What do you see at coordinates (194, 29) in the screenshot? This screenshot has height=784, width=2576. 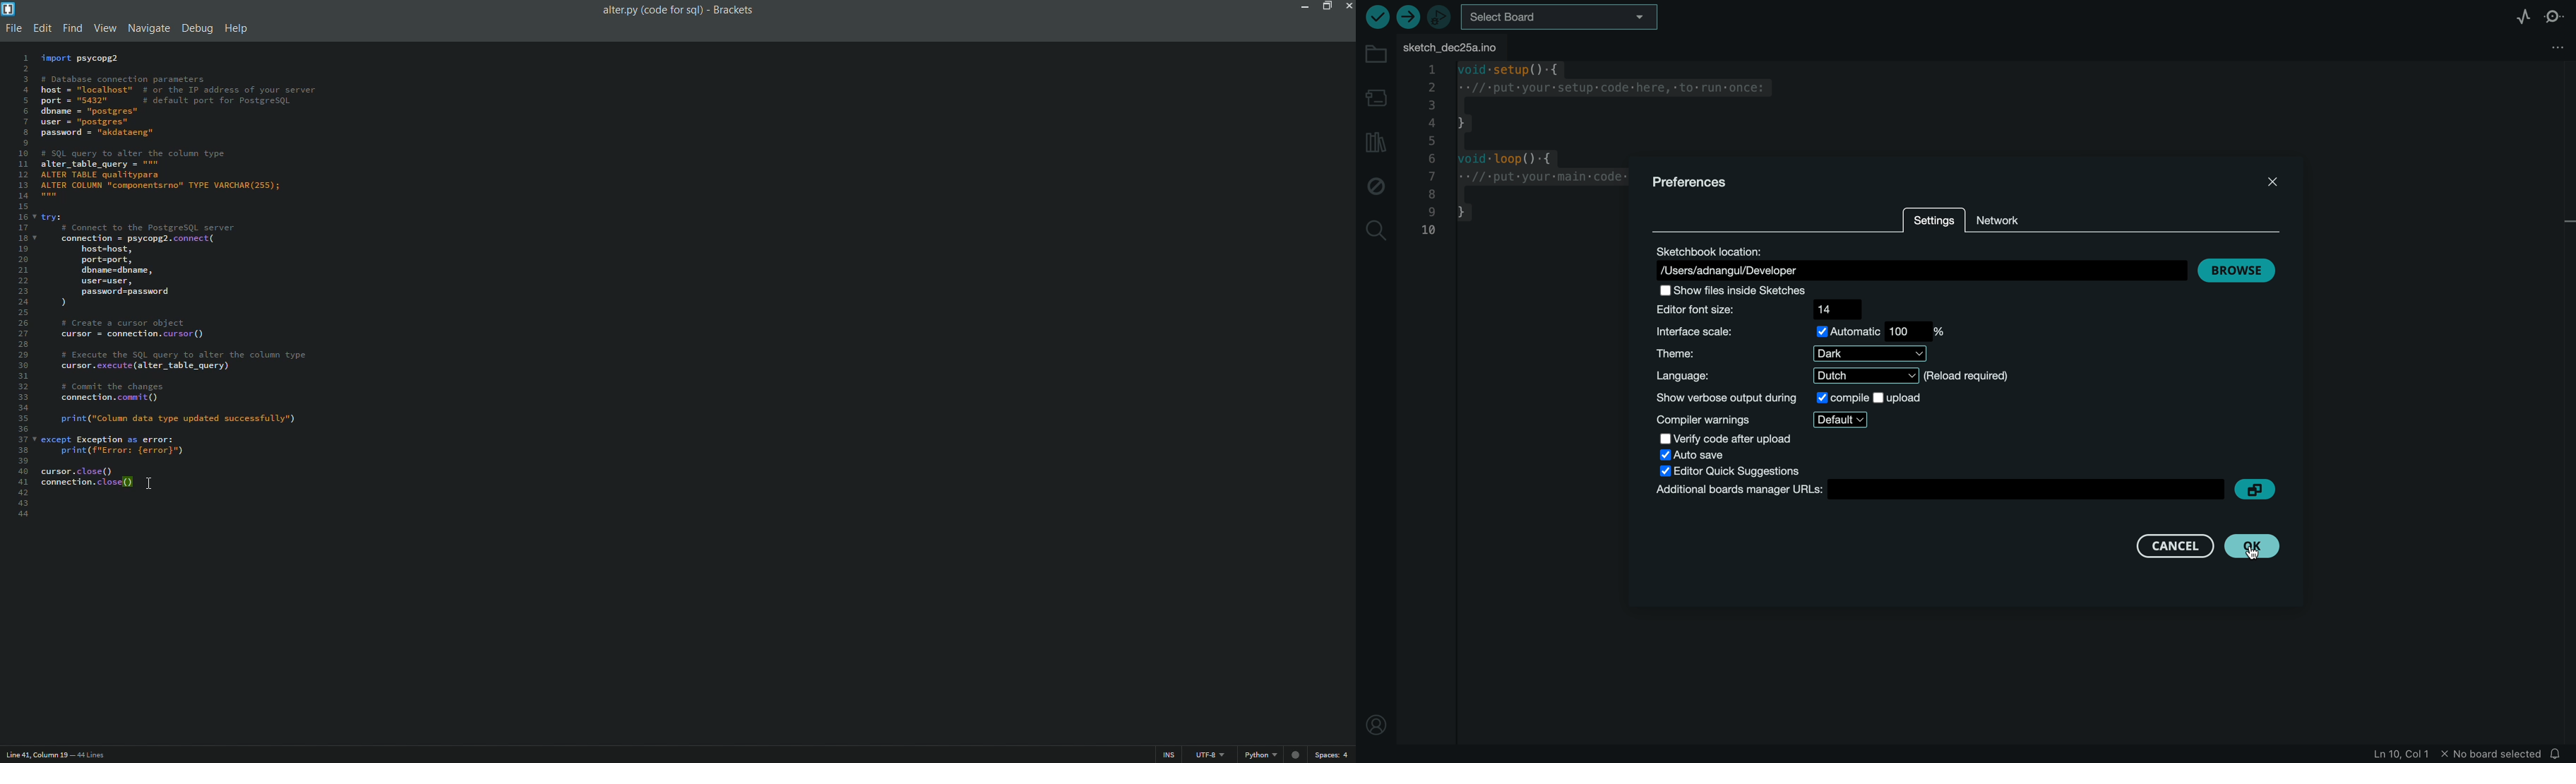 I see `debug menu` at bounding box center [194, 29].